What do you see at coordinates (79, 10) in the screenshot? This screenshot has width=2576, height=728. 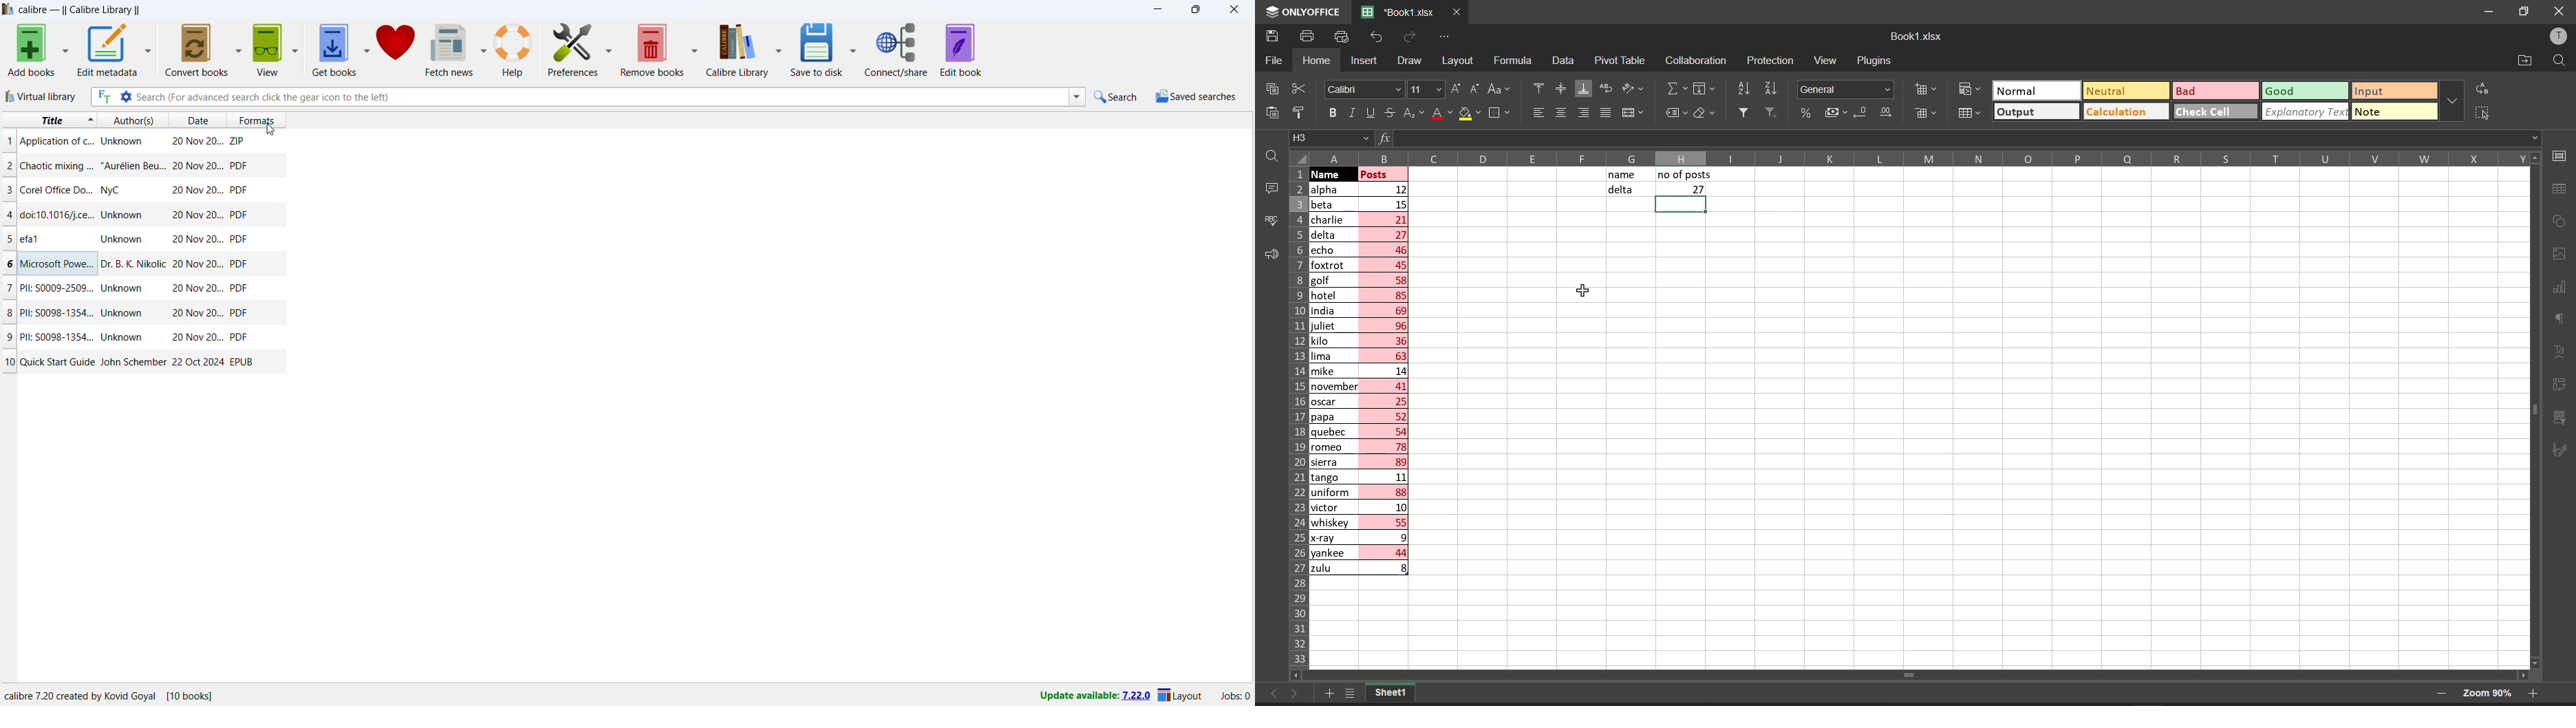 I see `title` at bounding box center [79, 10].